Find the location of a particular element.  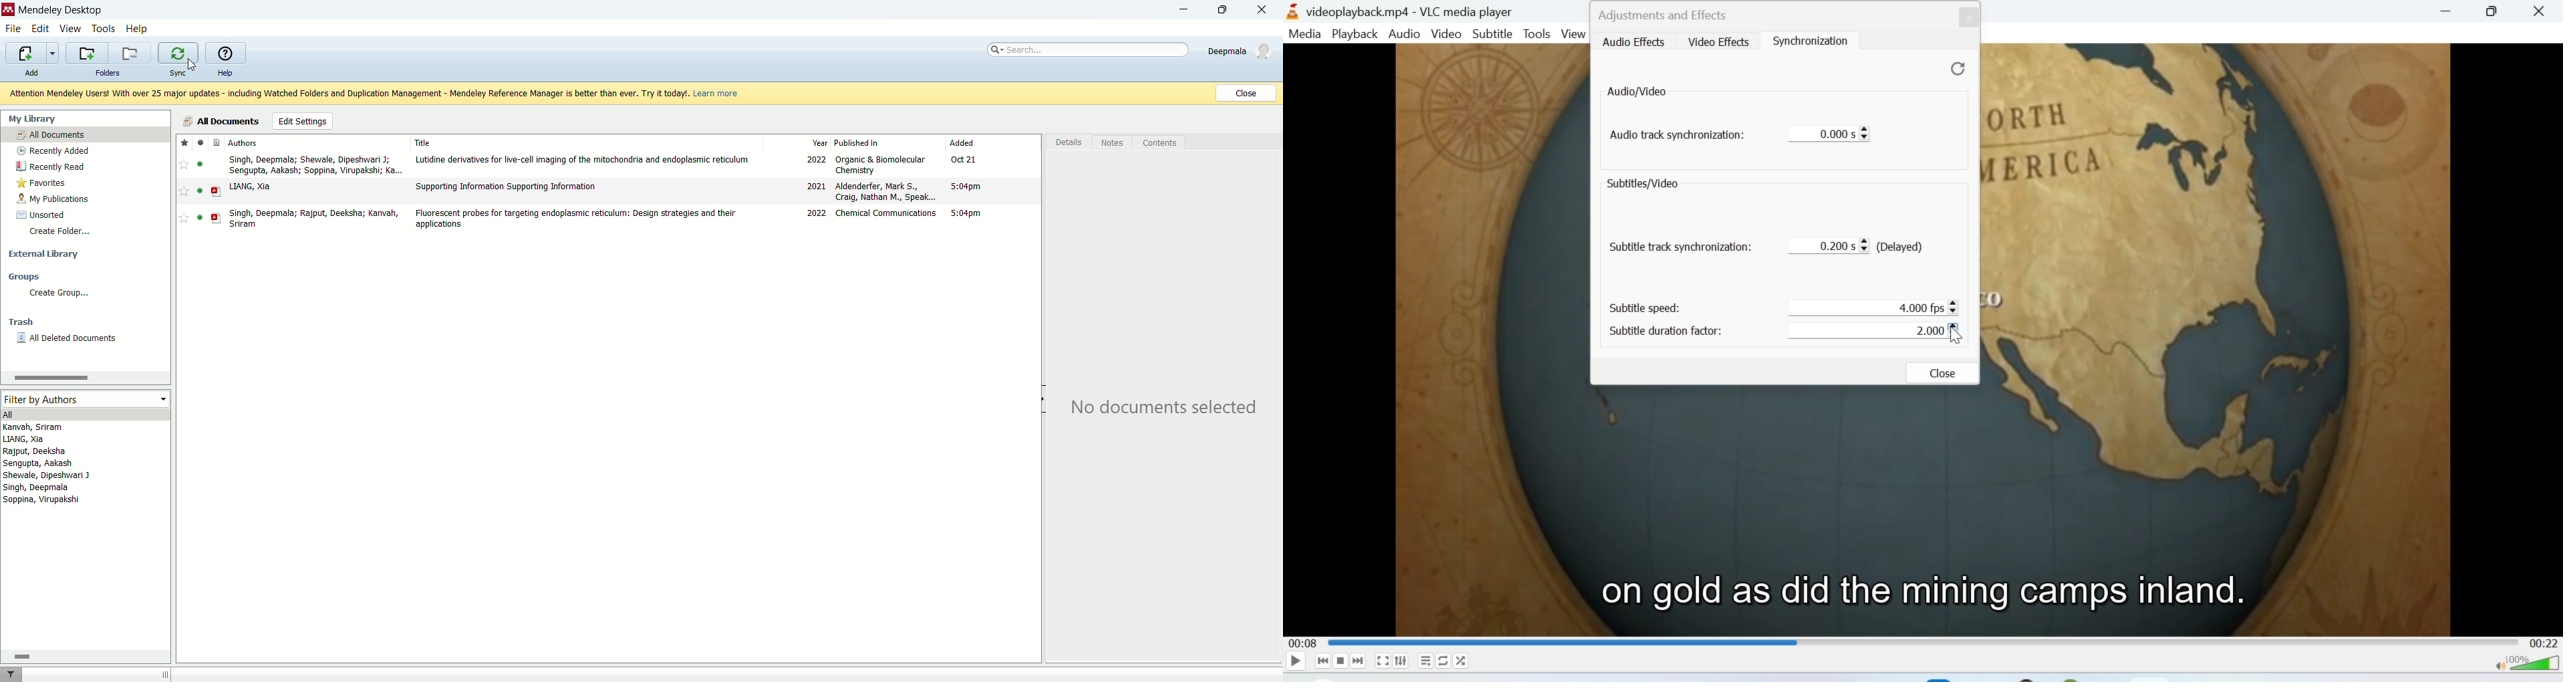

sync is located at coordinates (179, 73).